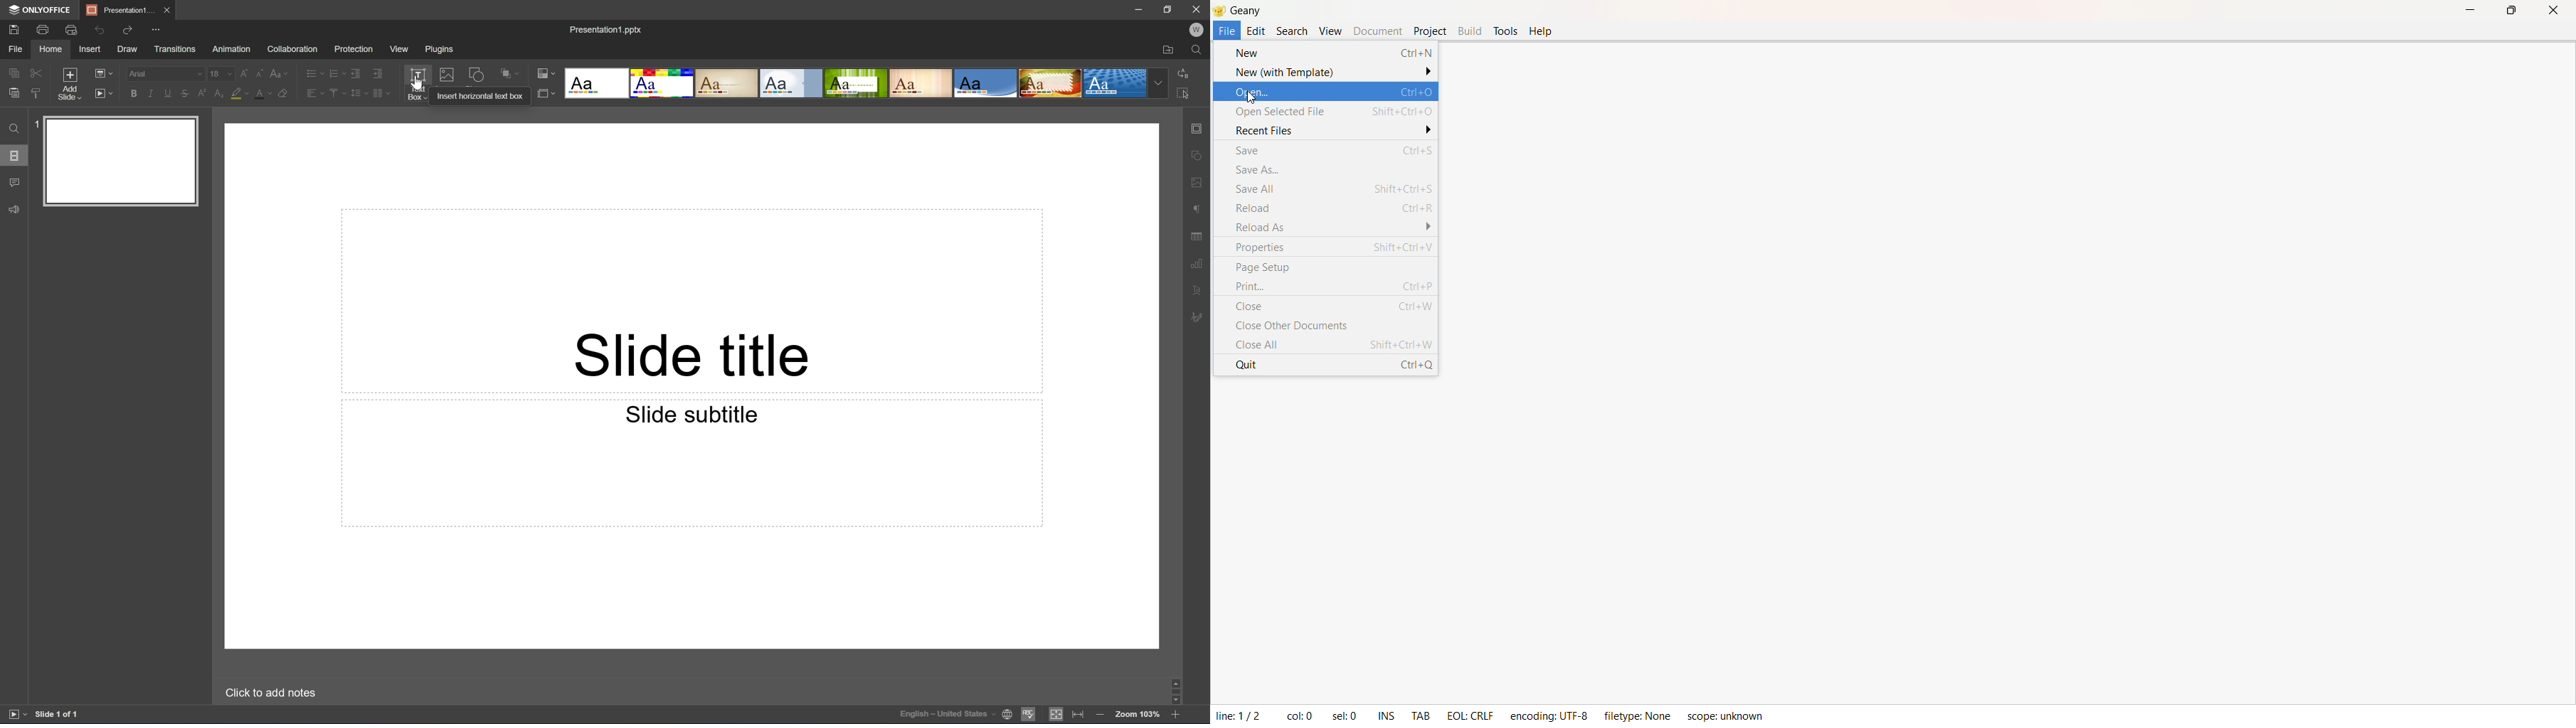  Describe the element at coordinates (477, 75) in the screenshot. I see `Shape` at that location.